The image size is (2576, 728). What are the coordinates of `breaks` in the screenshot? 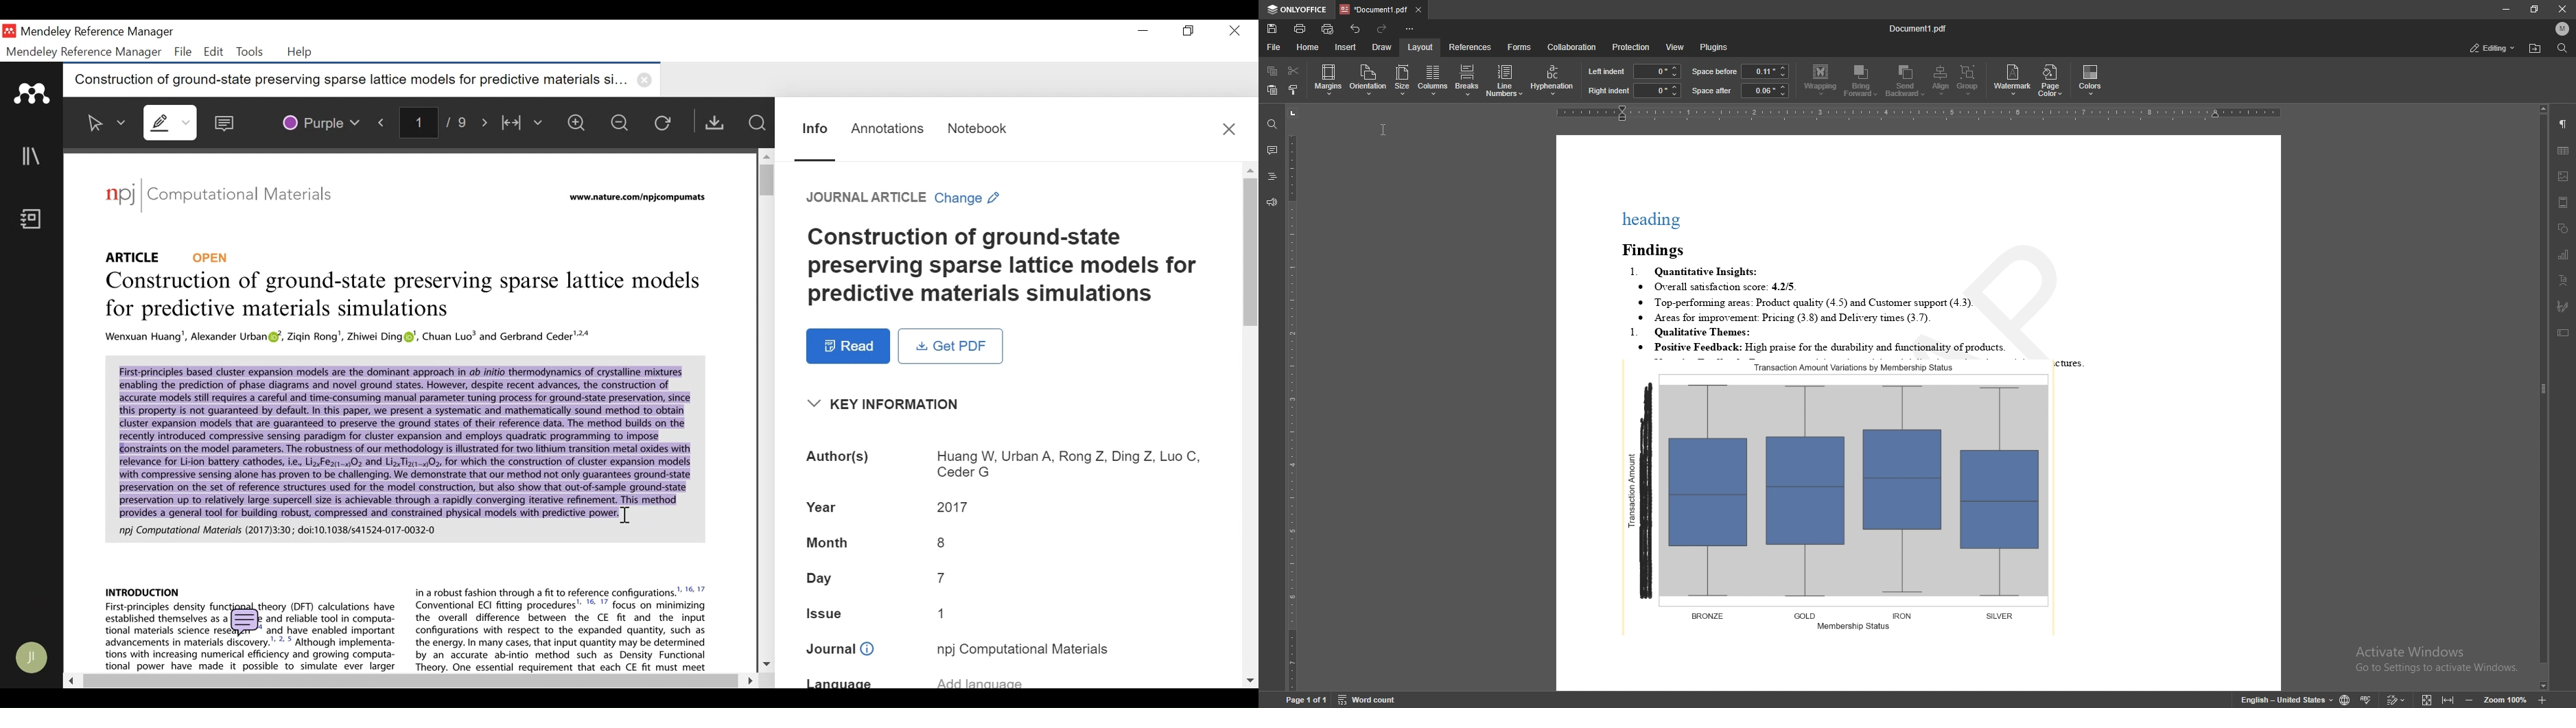 It's located at (1466, 80).